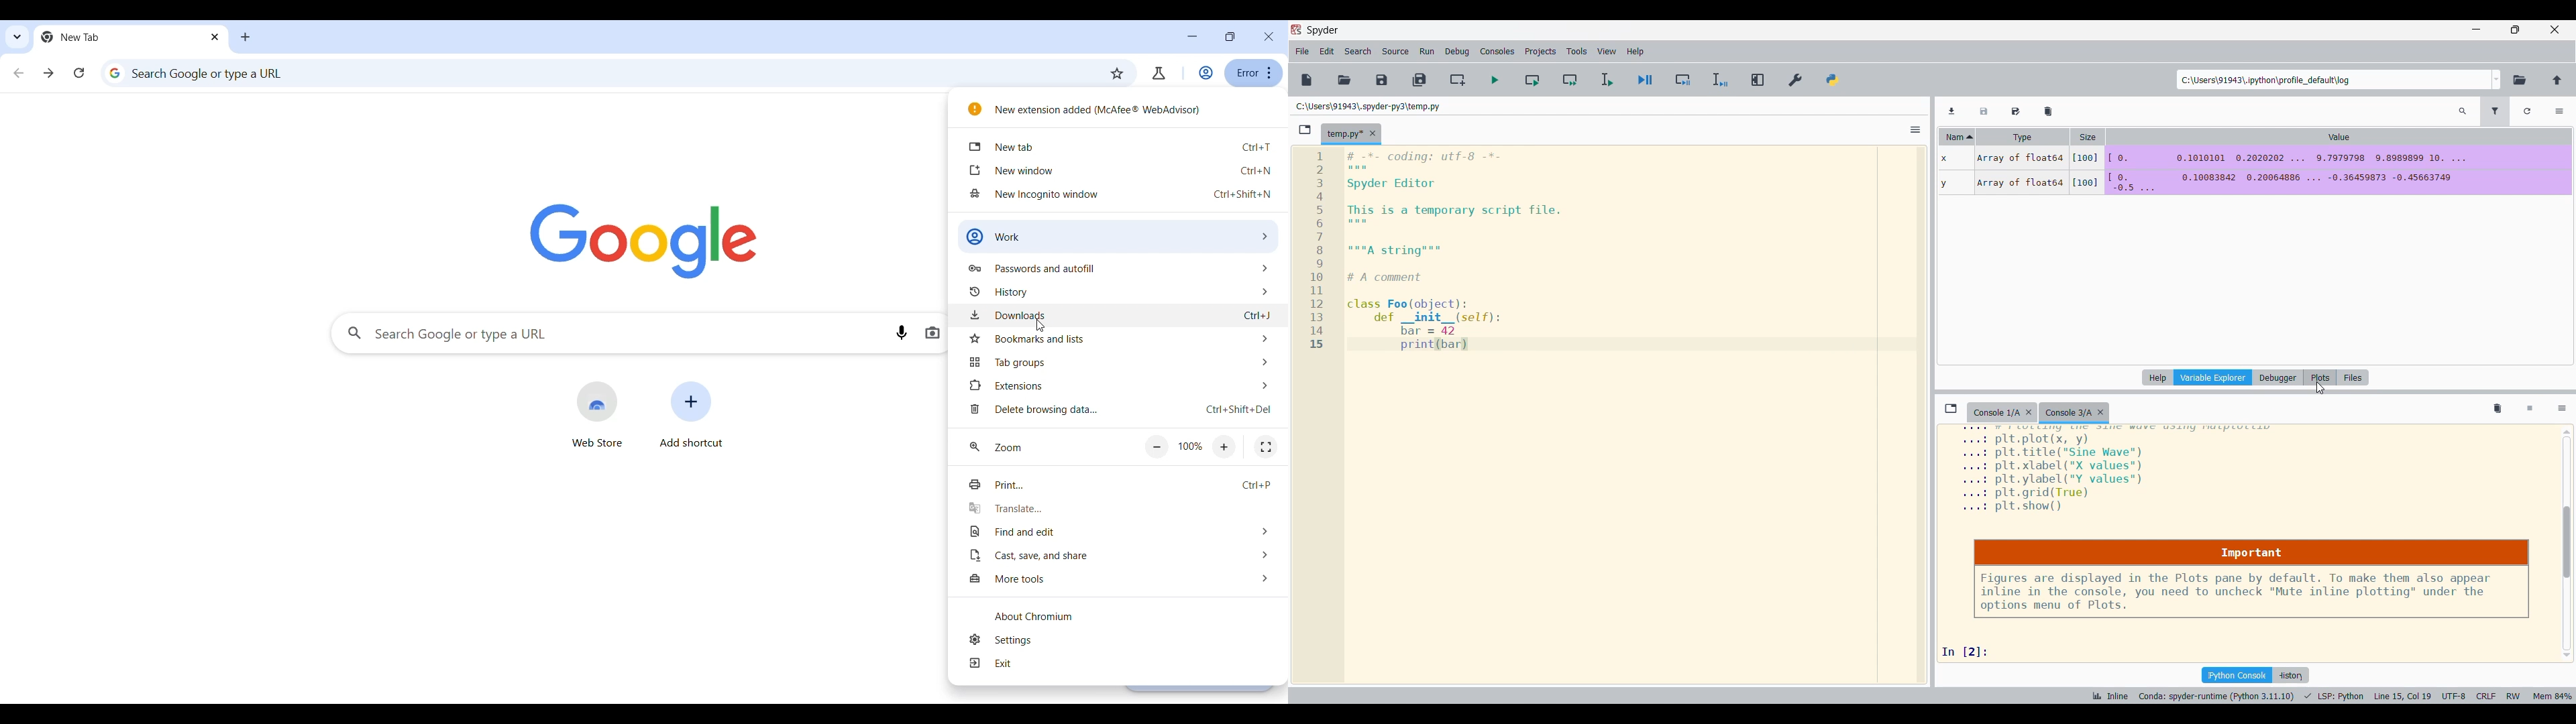 Image resolution: width=2576 pixels, height=728 pixels. I want to click on Current tab, so click(1344, 134).